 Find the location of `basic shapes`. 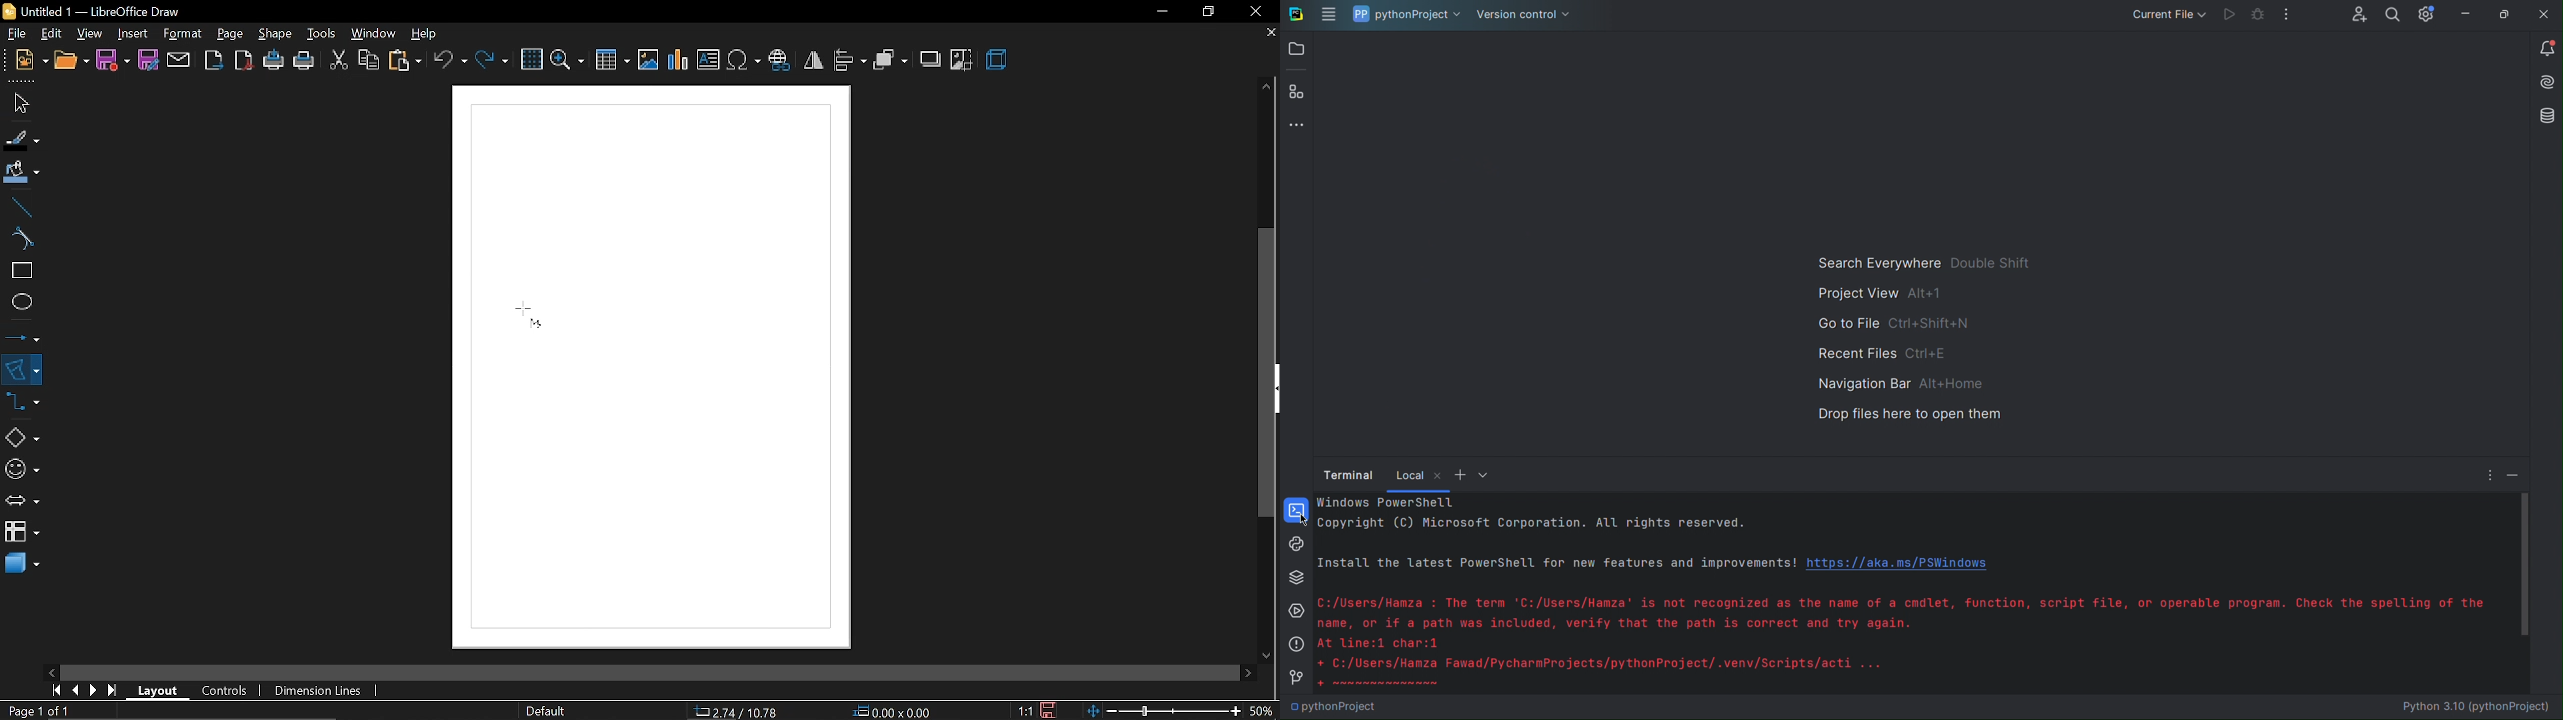

basic shapes is located at coordinates (21, 439).